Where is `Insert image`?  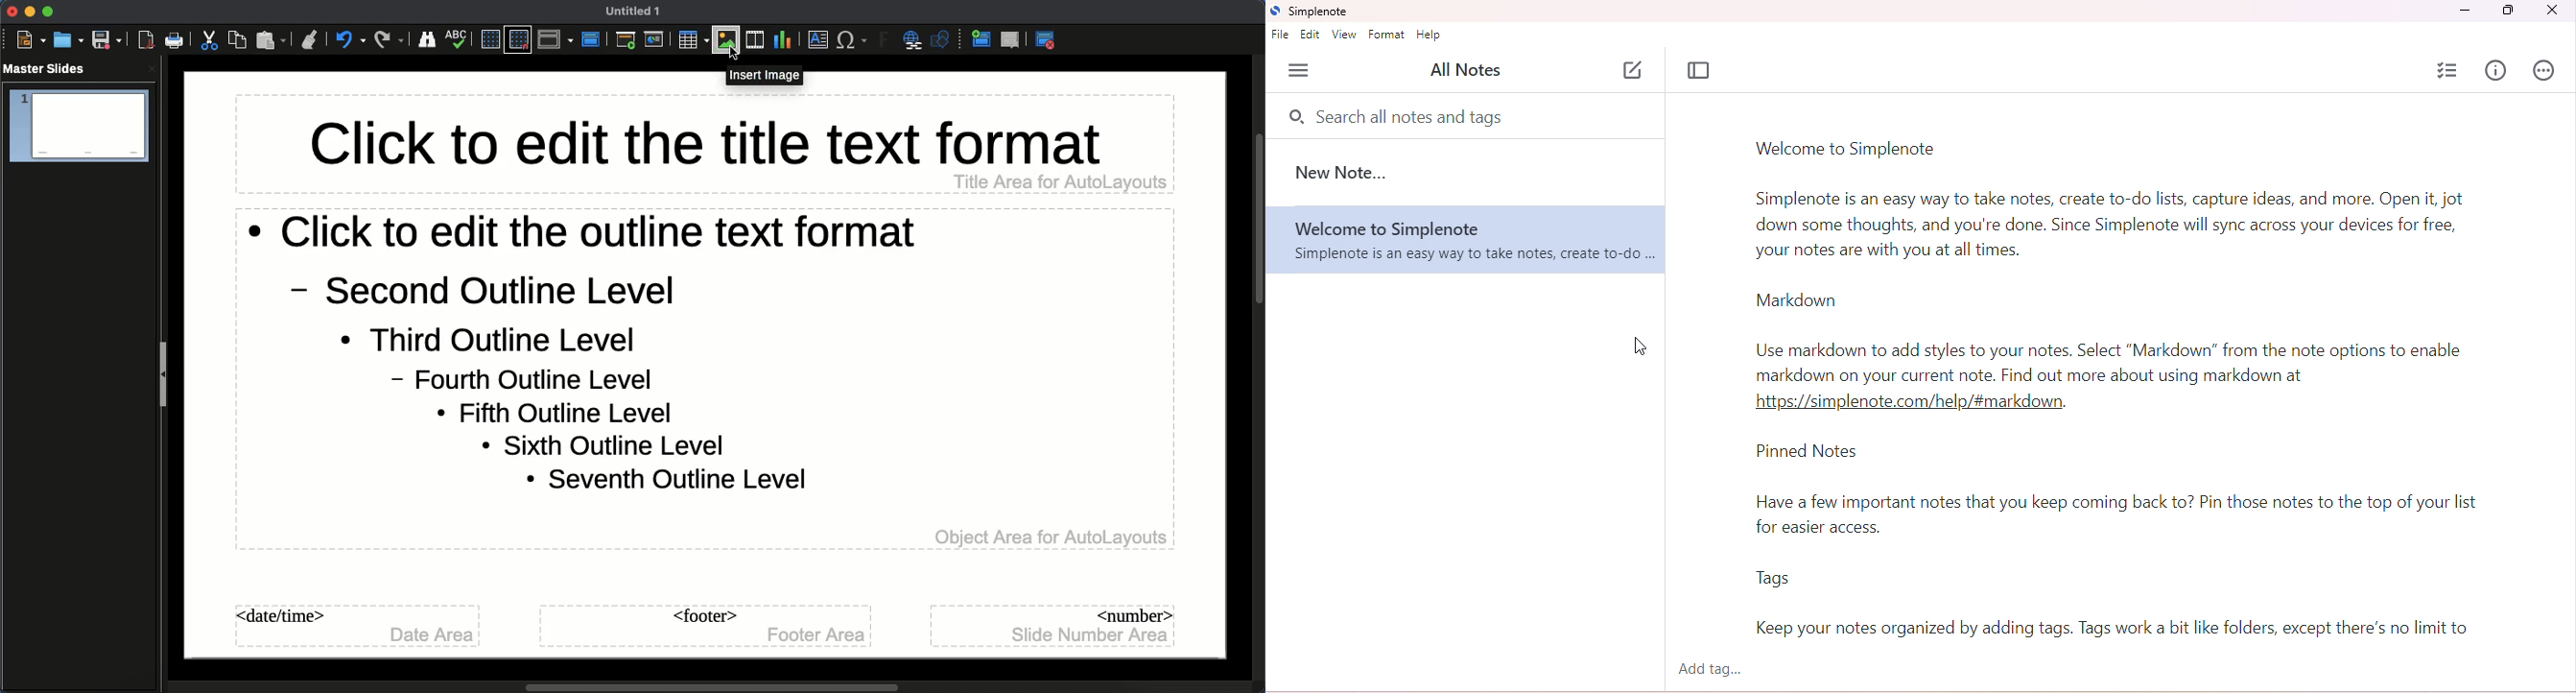
Insert image is located at coordinates (763, 77).